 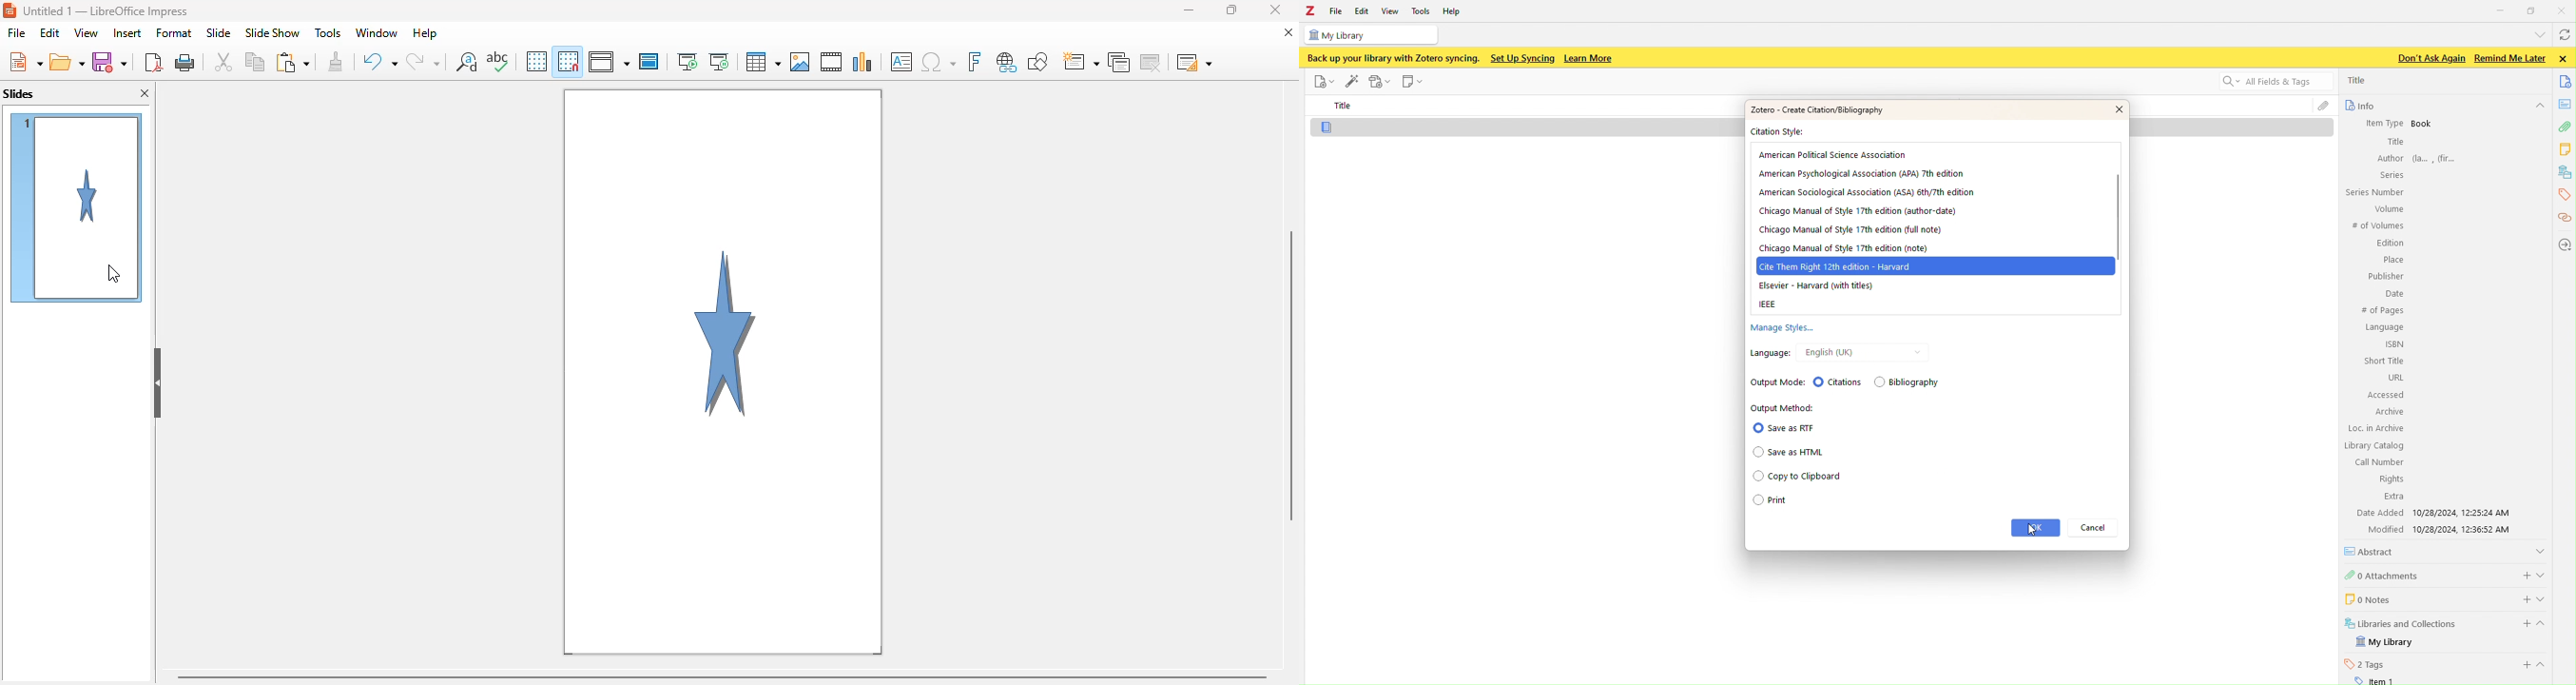 What do you see at coordinates (272, 32) in the screenshot?
I see `slide show` at bounding box center [272, 32].